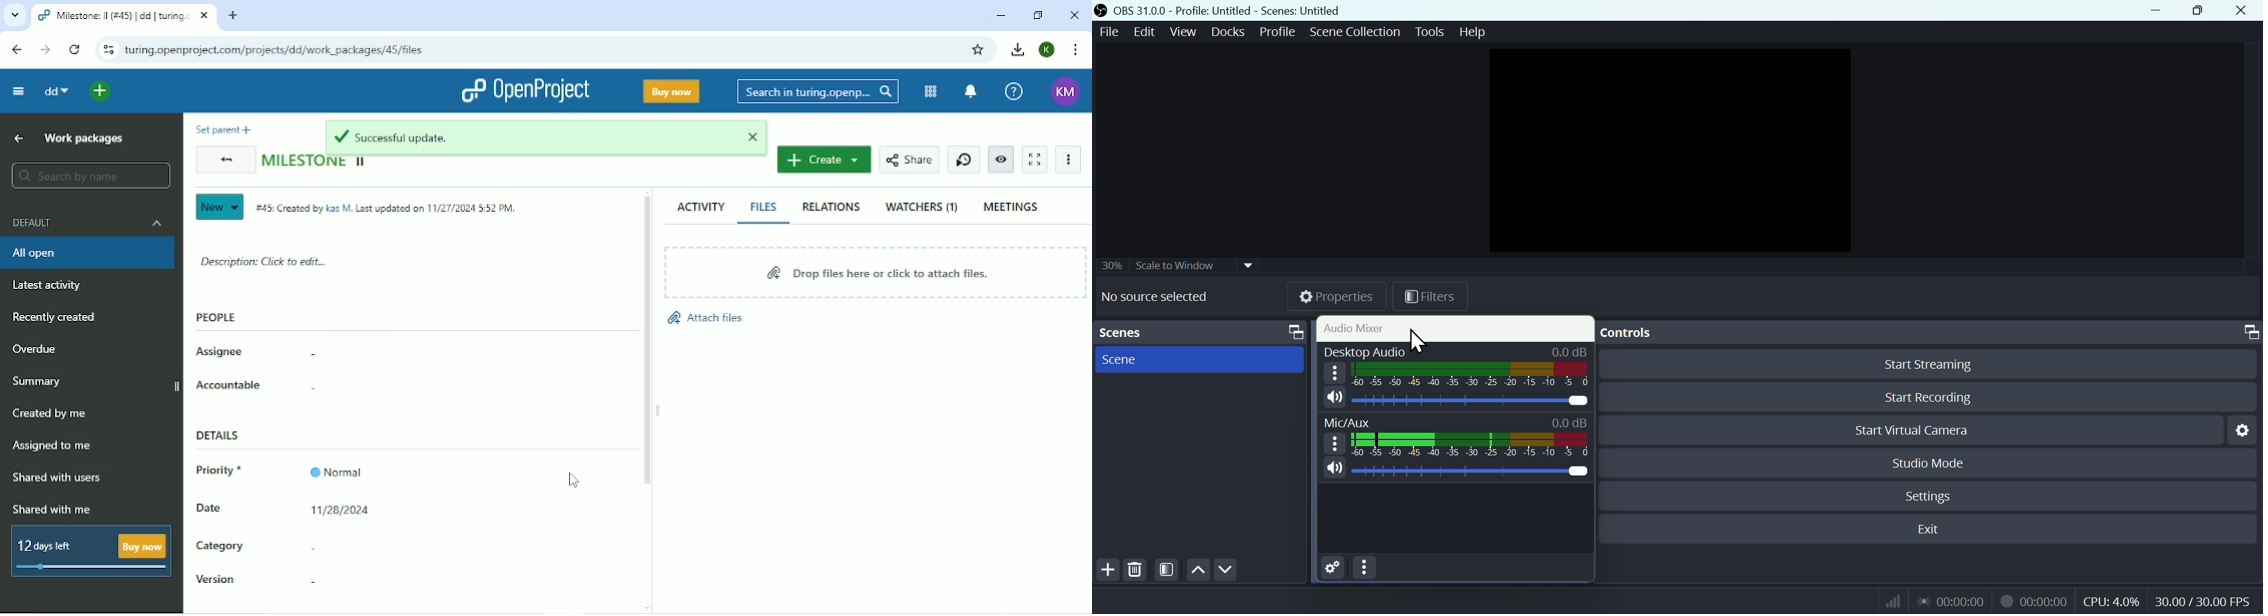 Image resolution: width=2268 pixels, height=616 pixels. Describe the element at coordinates (1666, 147) in the screenshot. I see `Preview page ` at that location.